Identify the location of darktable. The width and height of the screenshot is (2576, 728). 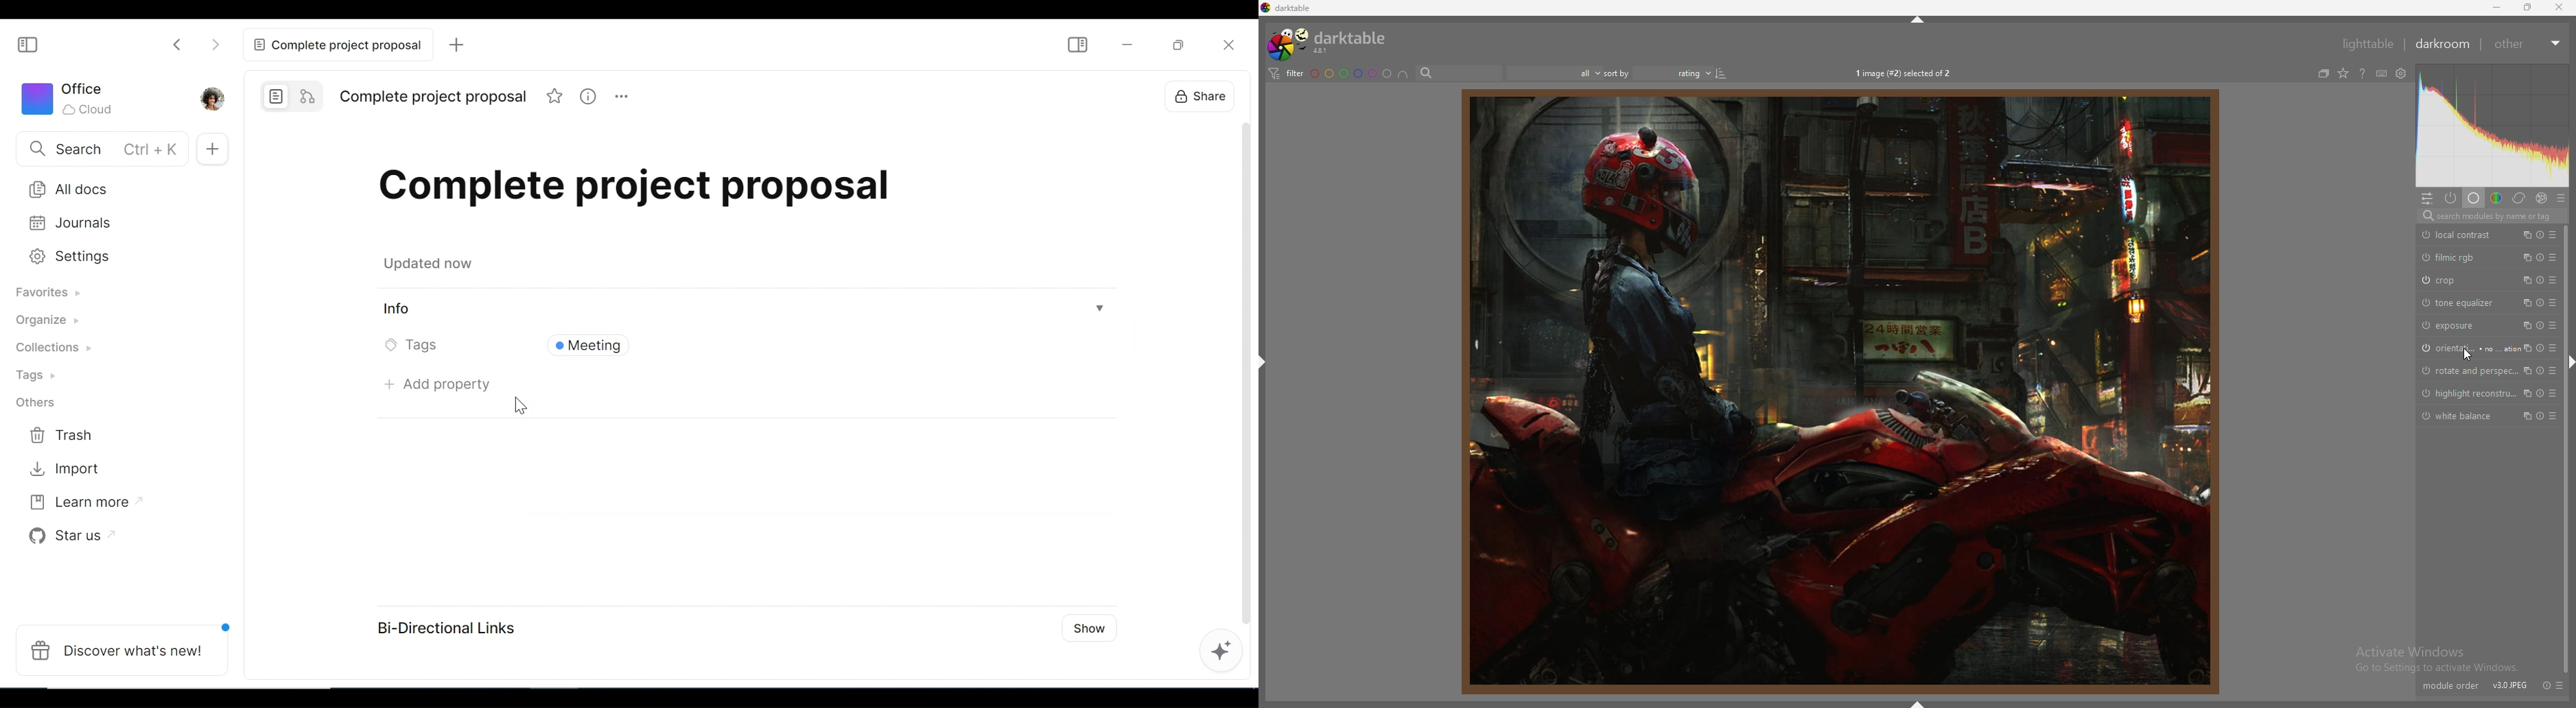
(1332, 43).